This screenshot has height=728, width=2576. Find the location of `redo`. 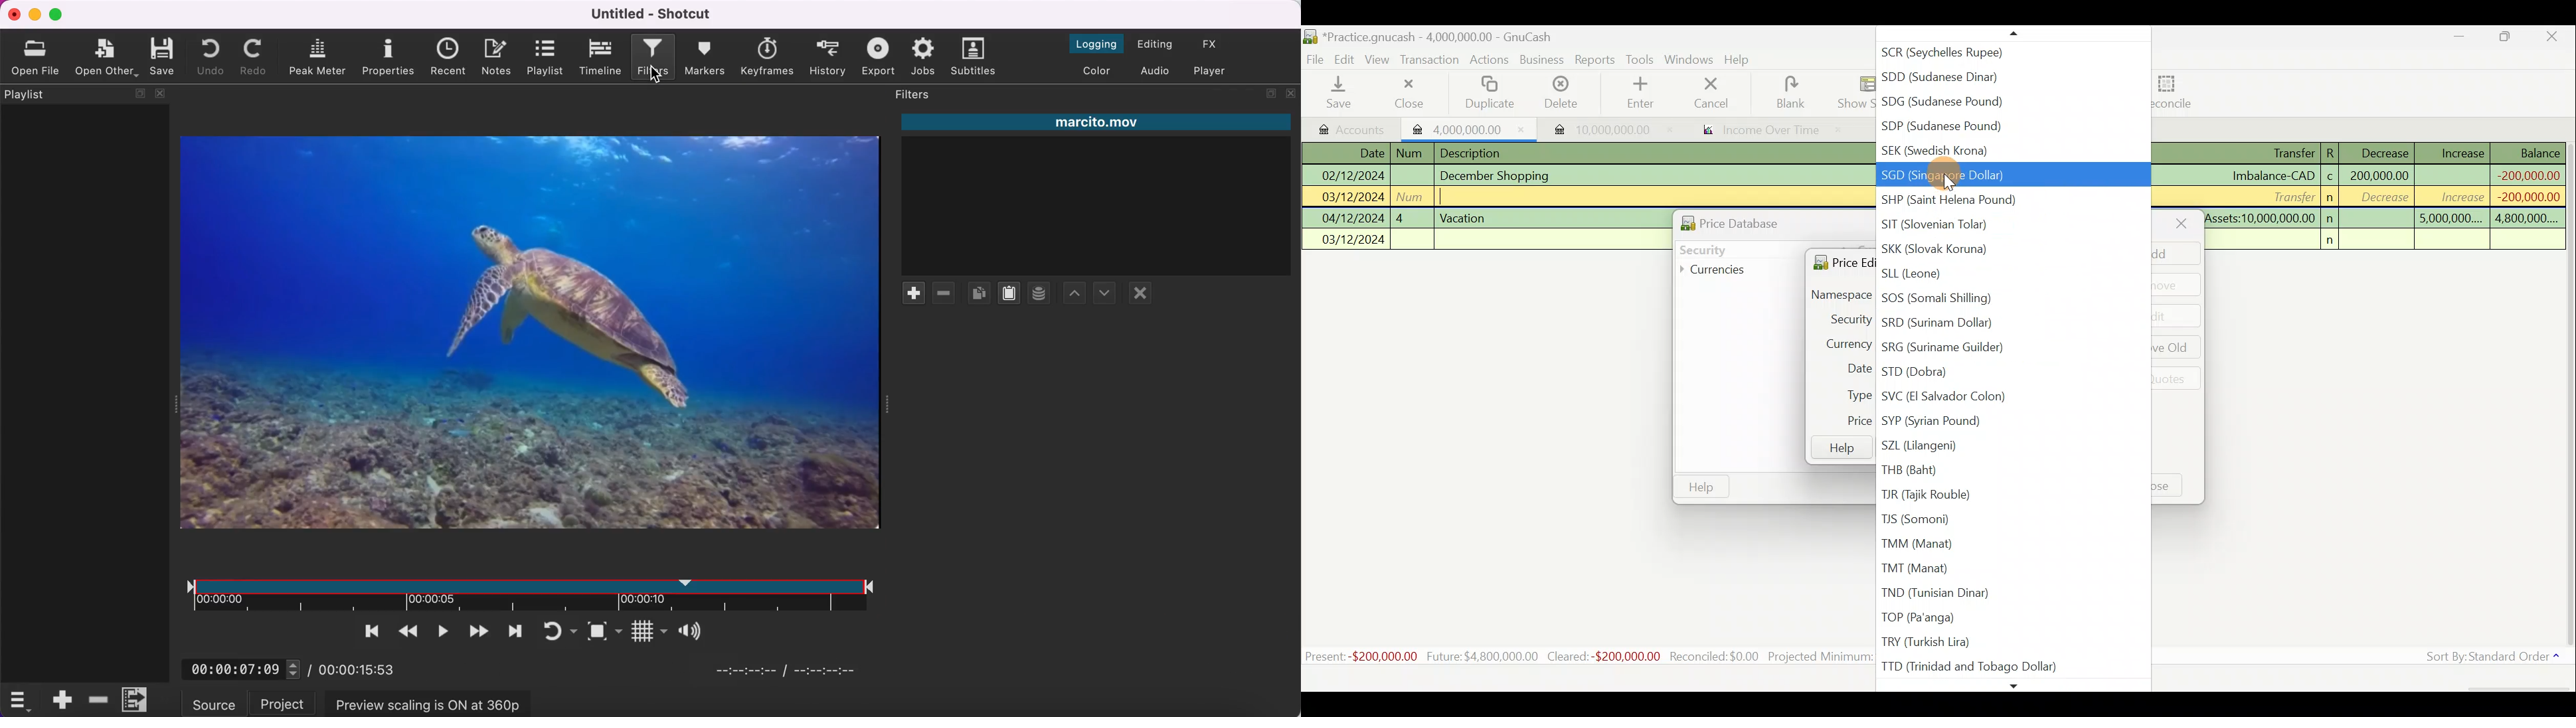

redo is located at coordinates (255, 56).